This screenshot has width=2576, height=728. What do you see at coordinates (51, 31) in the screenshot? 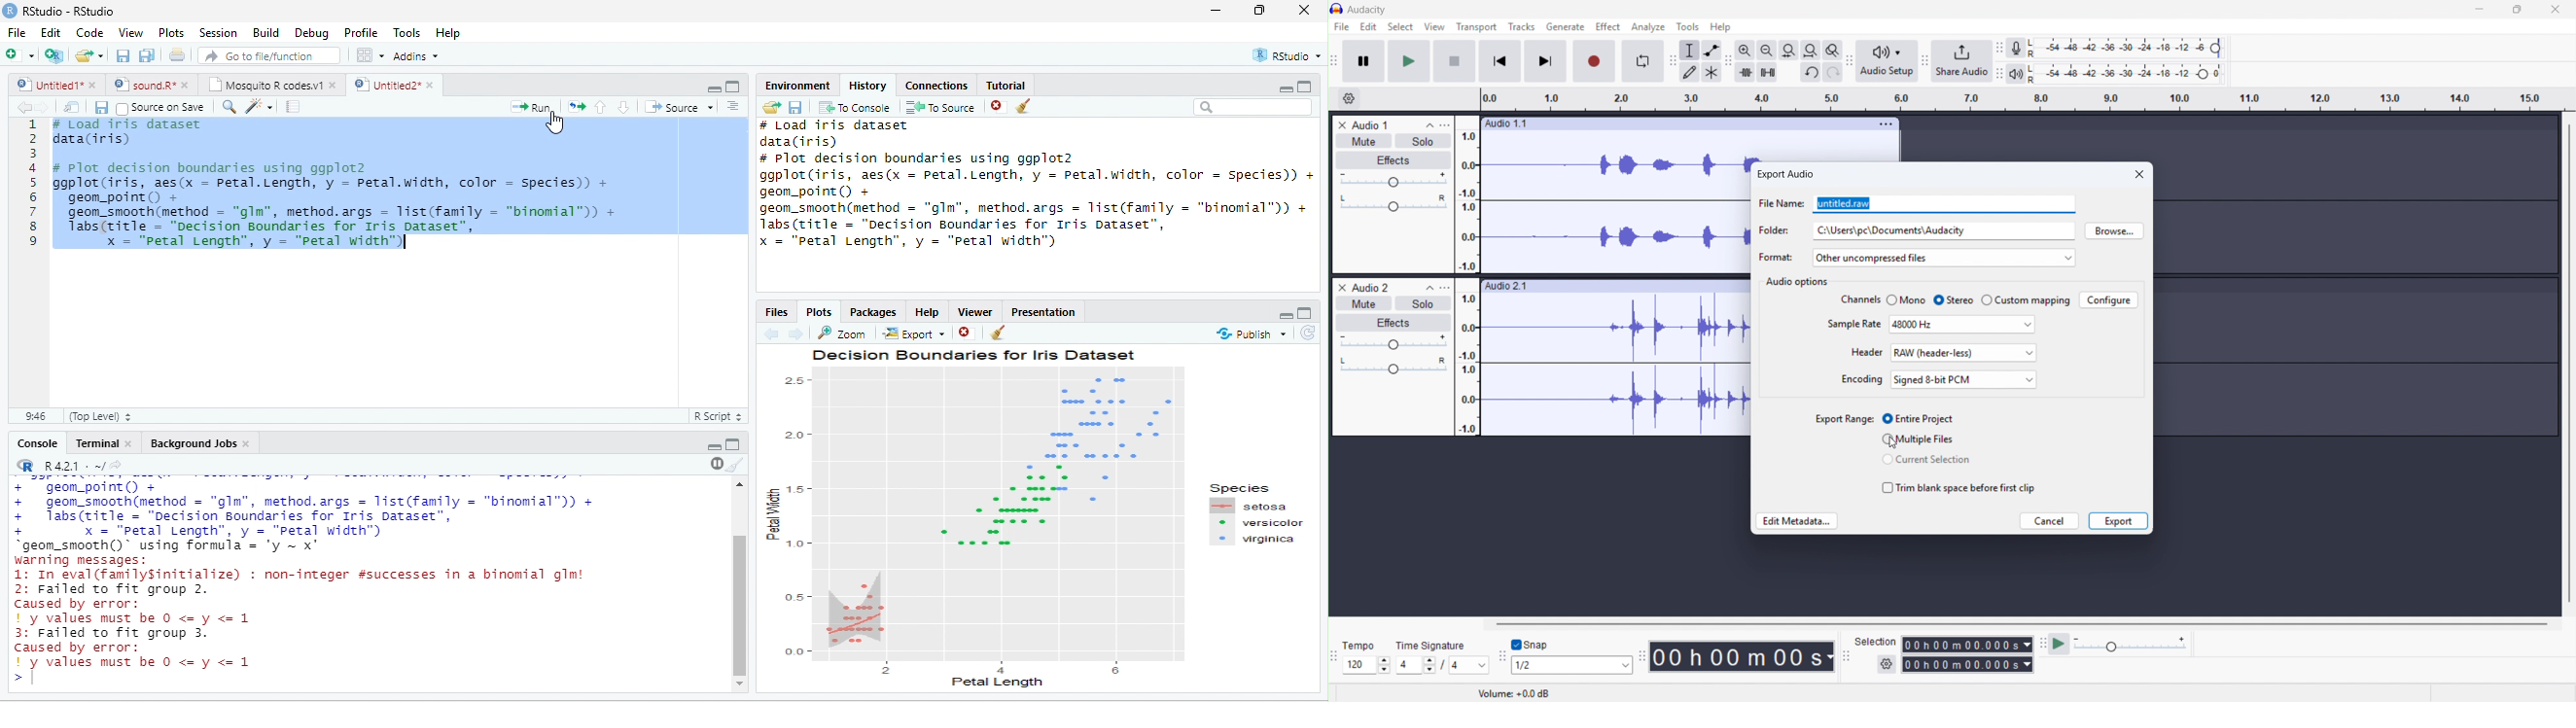
I see `Edit` at bounding box center [51, 31].